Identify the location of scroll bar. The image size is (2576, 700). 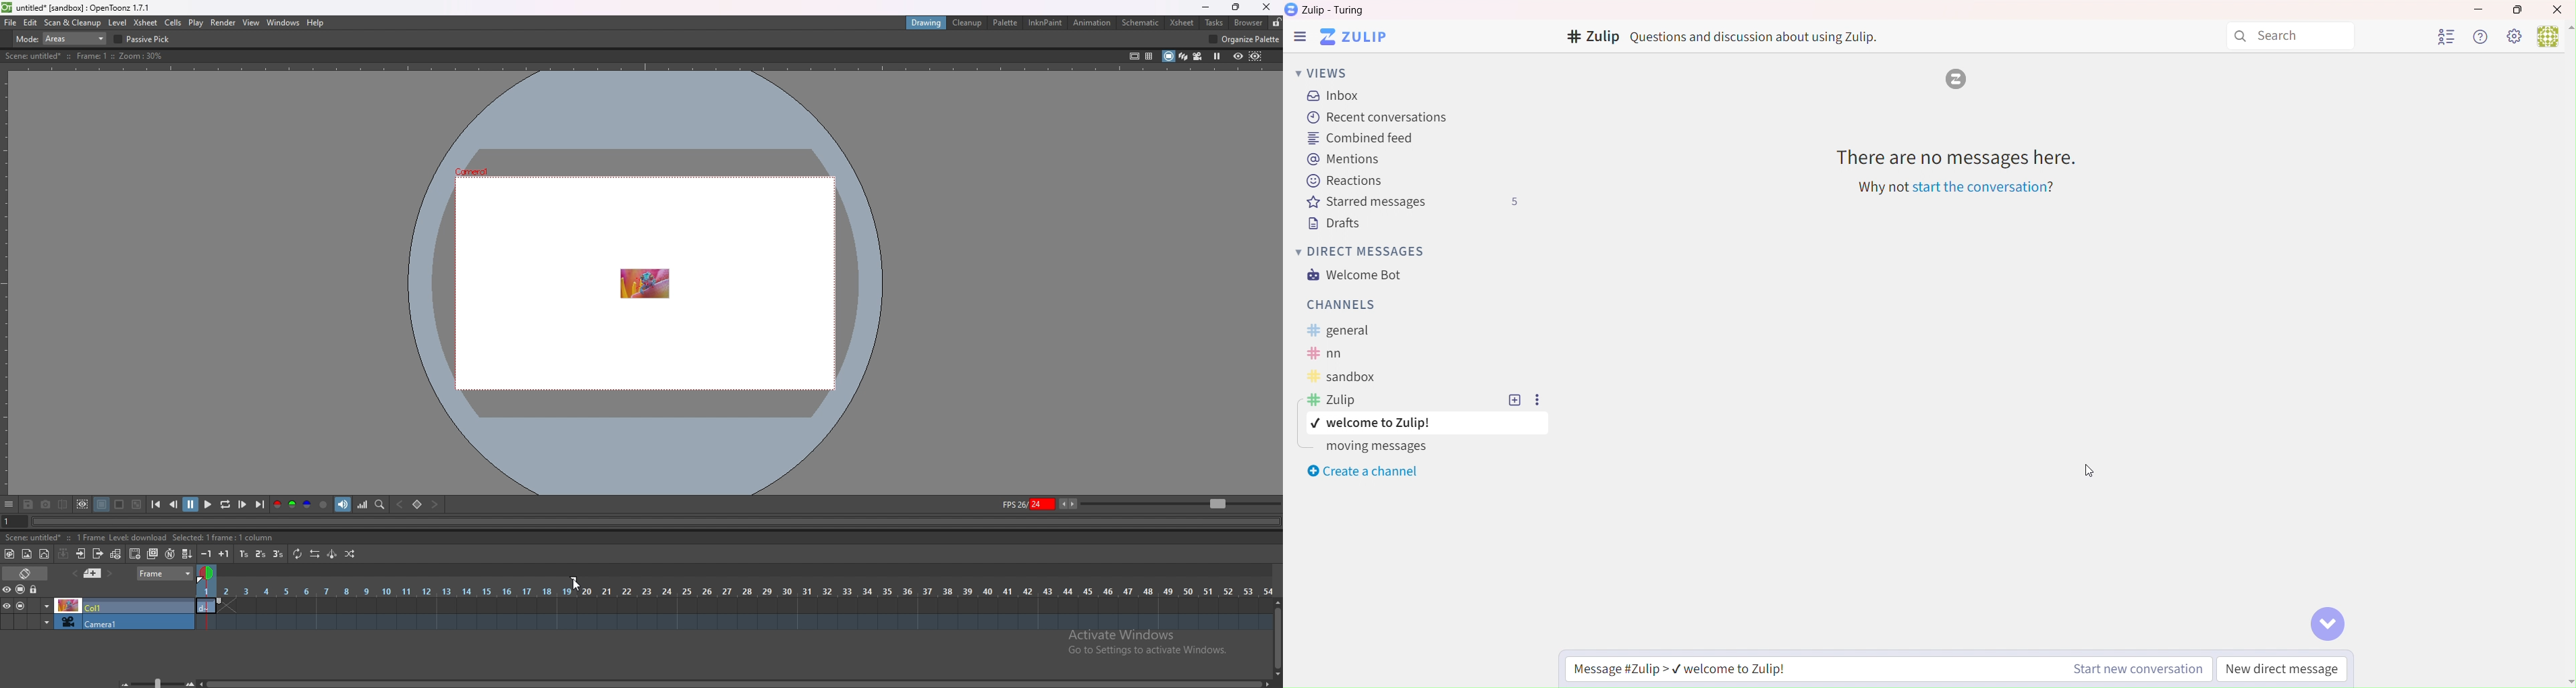
(734, 683).